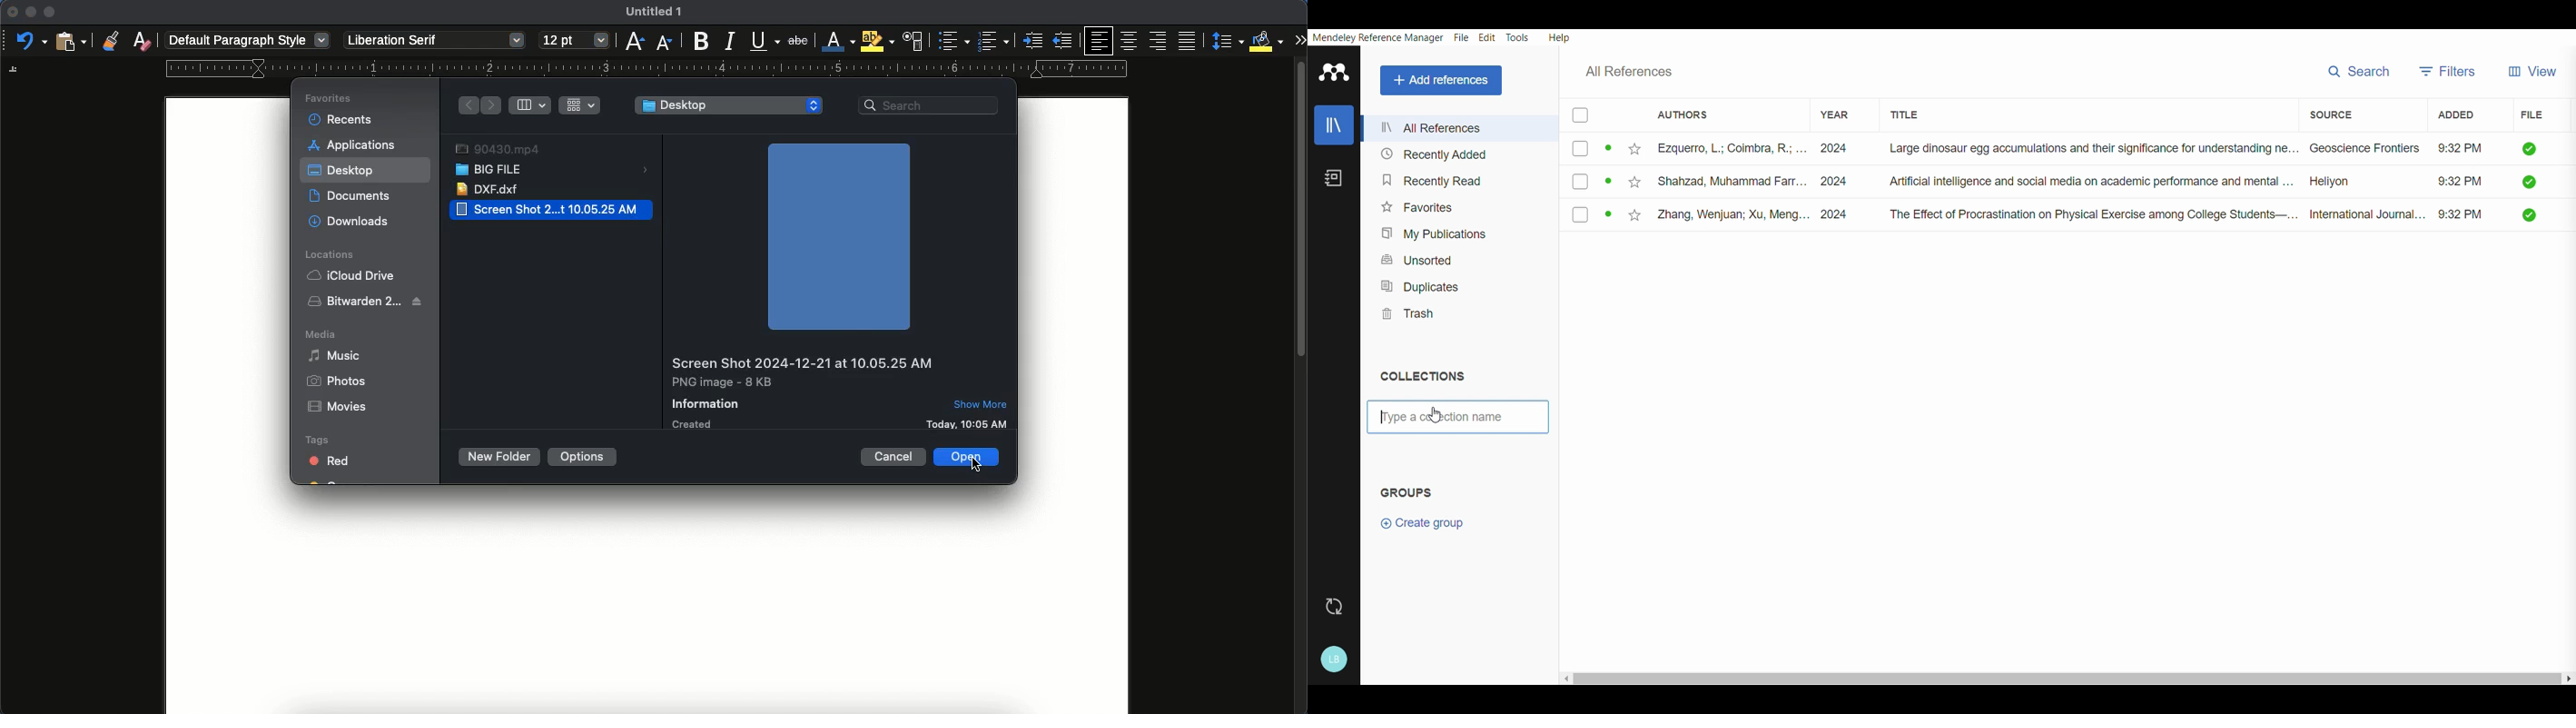  I want to click on click, so click(978, 471).